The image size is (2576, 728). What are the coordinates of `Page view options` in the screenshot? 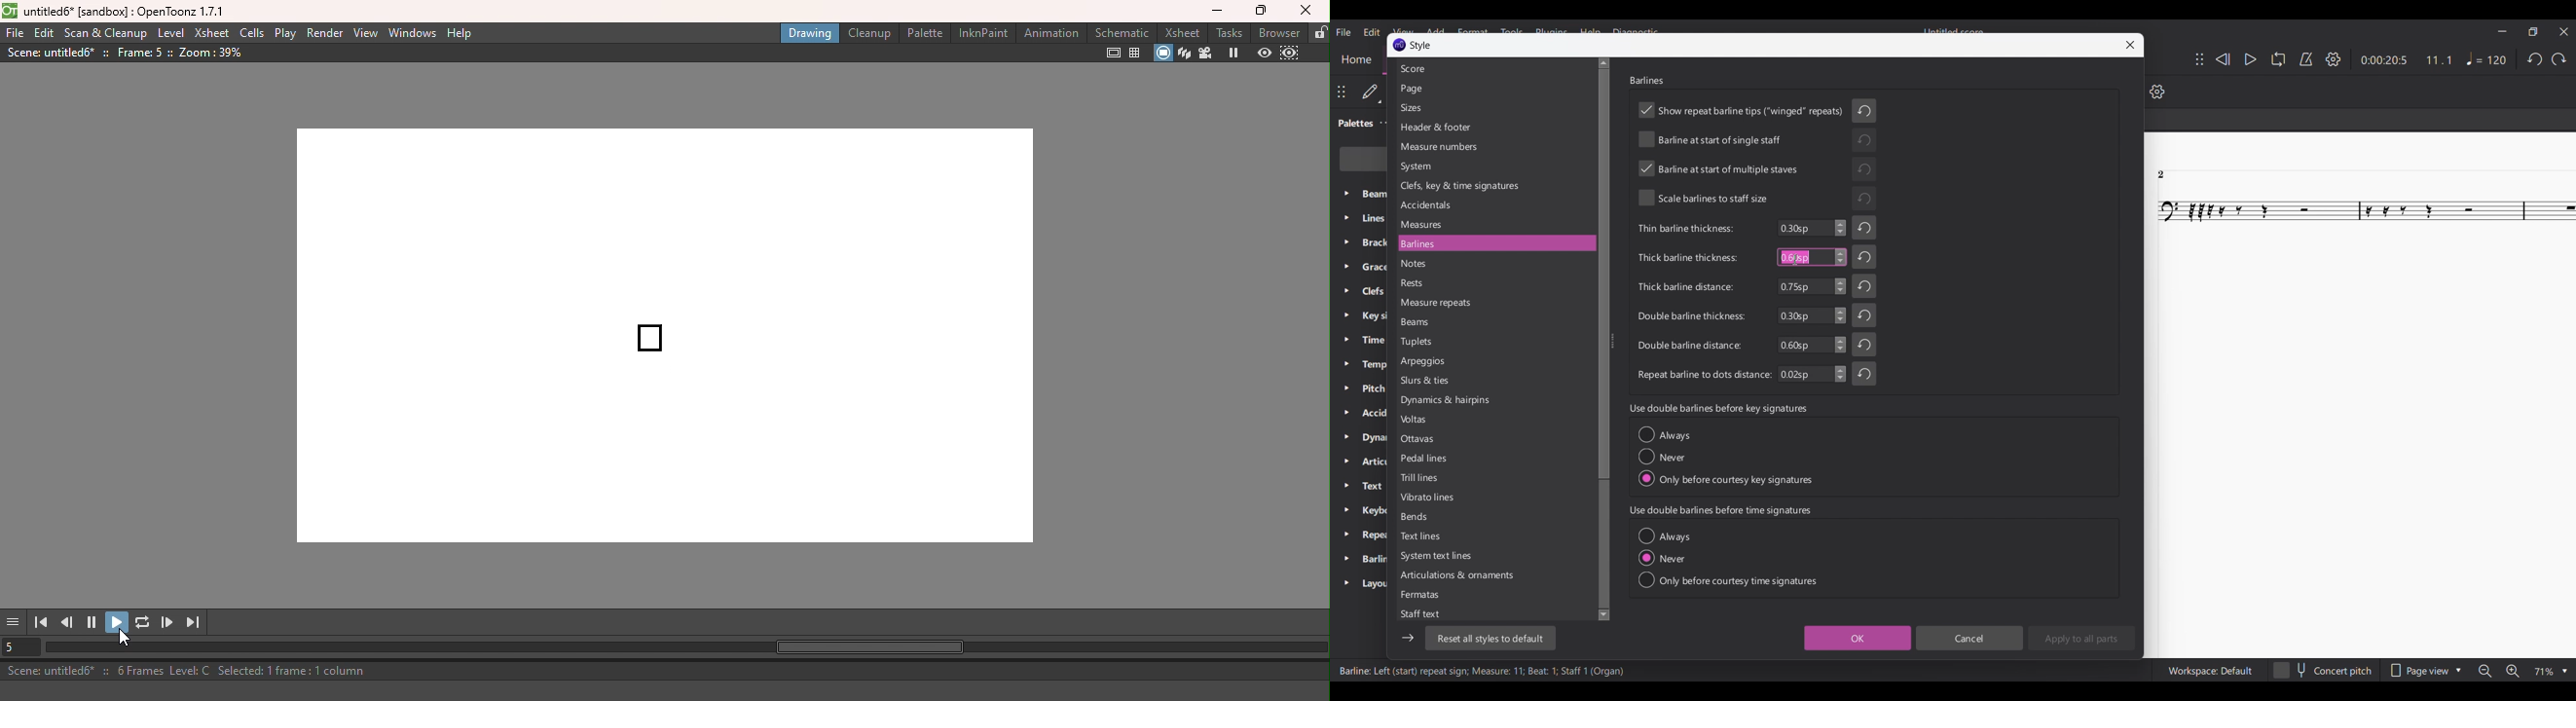 It's located at (2425, 671).